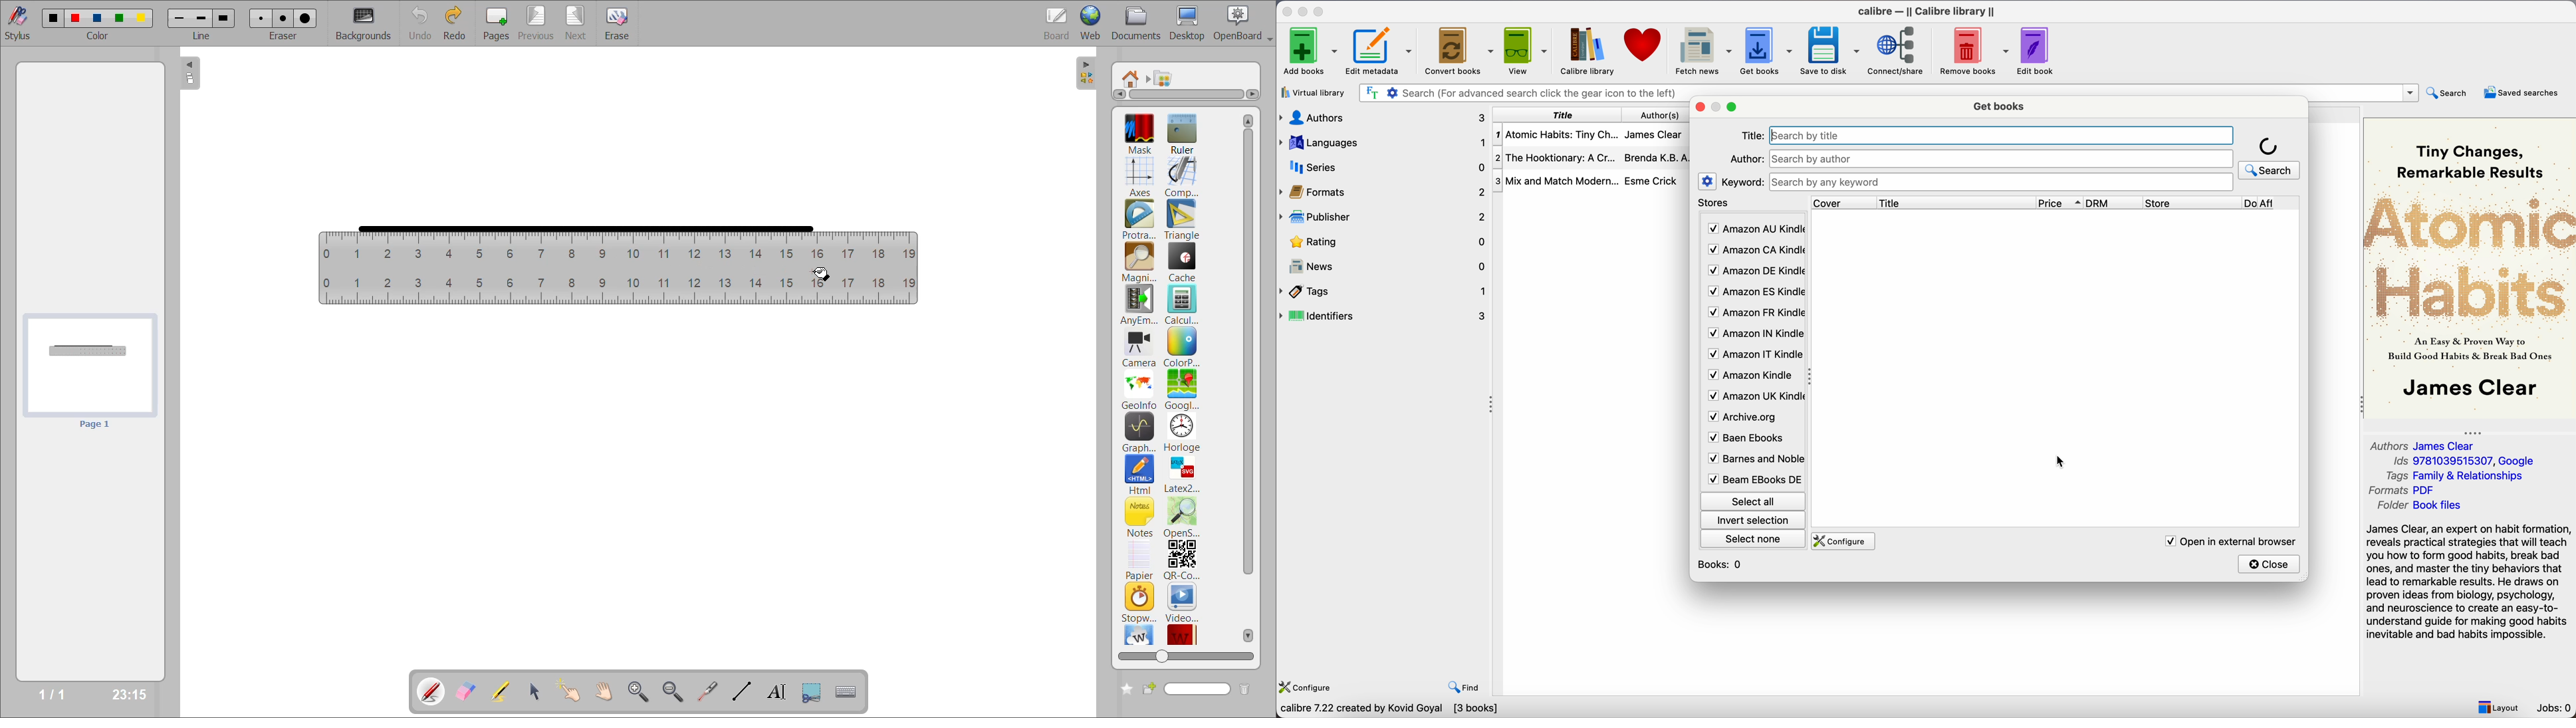 This screenshot has height=728, width=2576. Describe the element at coordinates (1754, 136) in the screenshot. I see `Title:` at that location.